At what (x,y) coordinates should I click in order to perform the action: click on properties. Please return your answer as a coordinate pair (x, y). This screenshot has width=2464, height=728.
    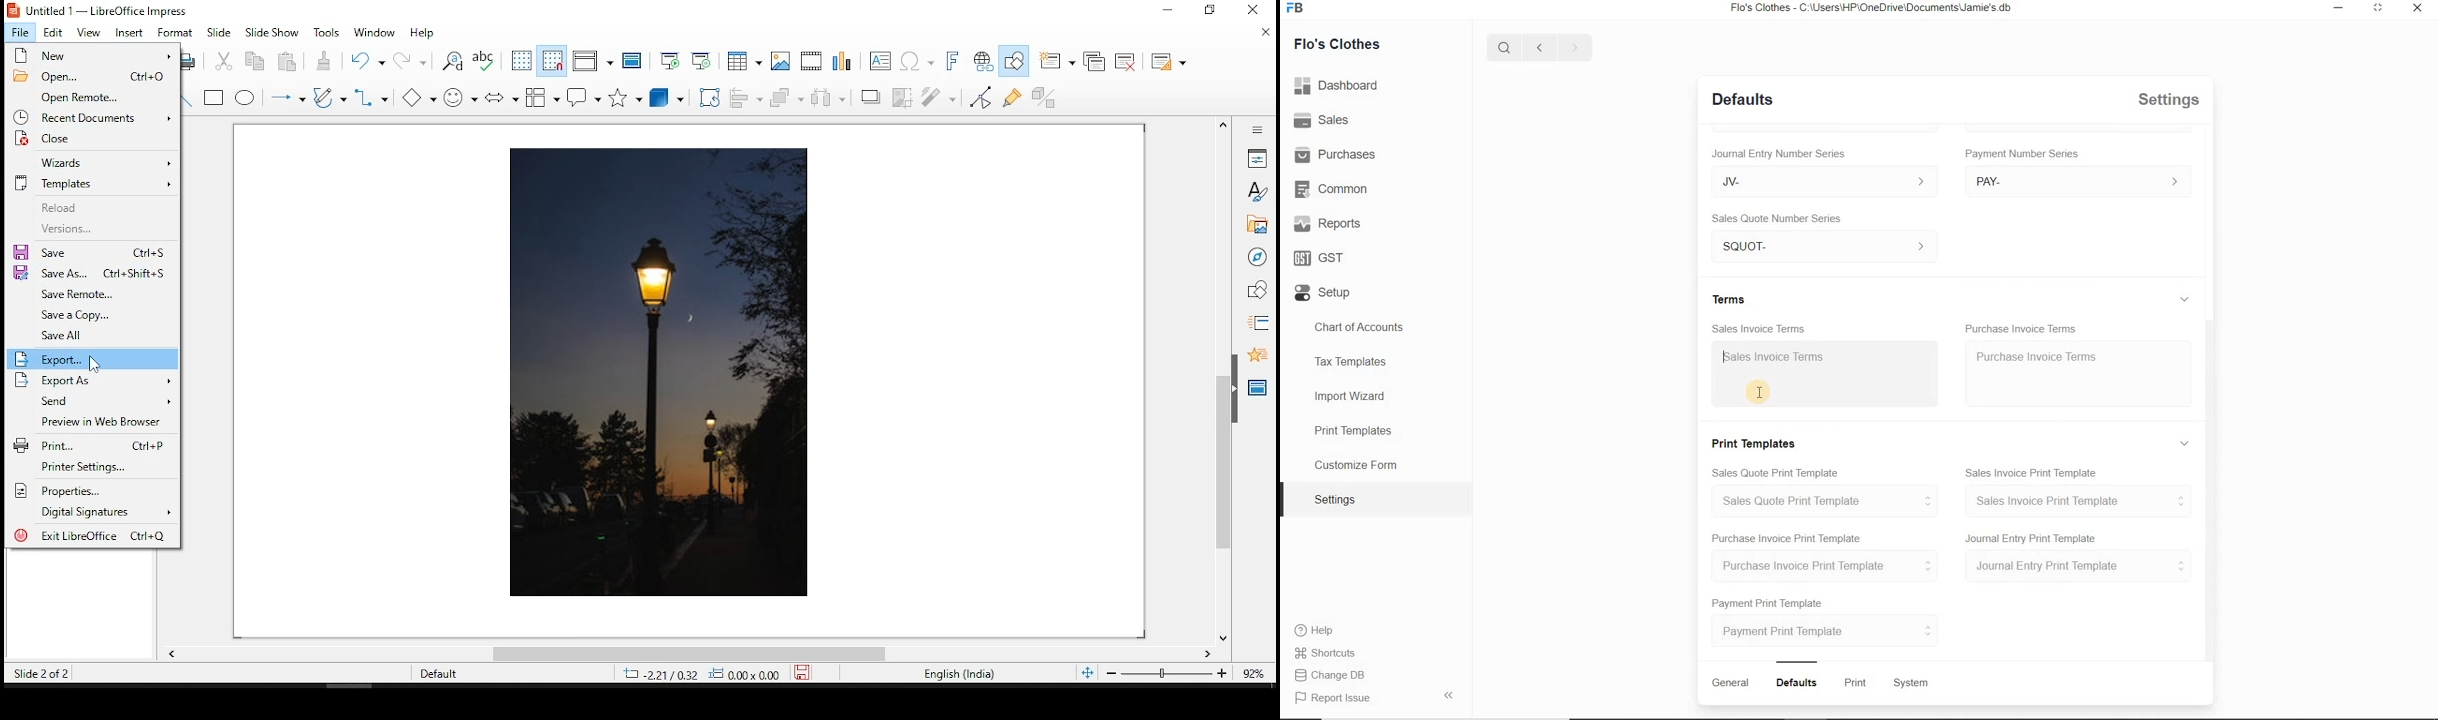
    Looking at the image, I should click on (95, 491).